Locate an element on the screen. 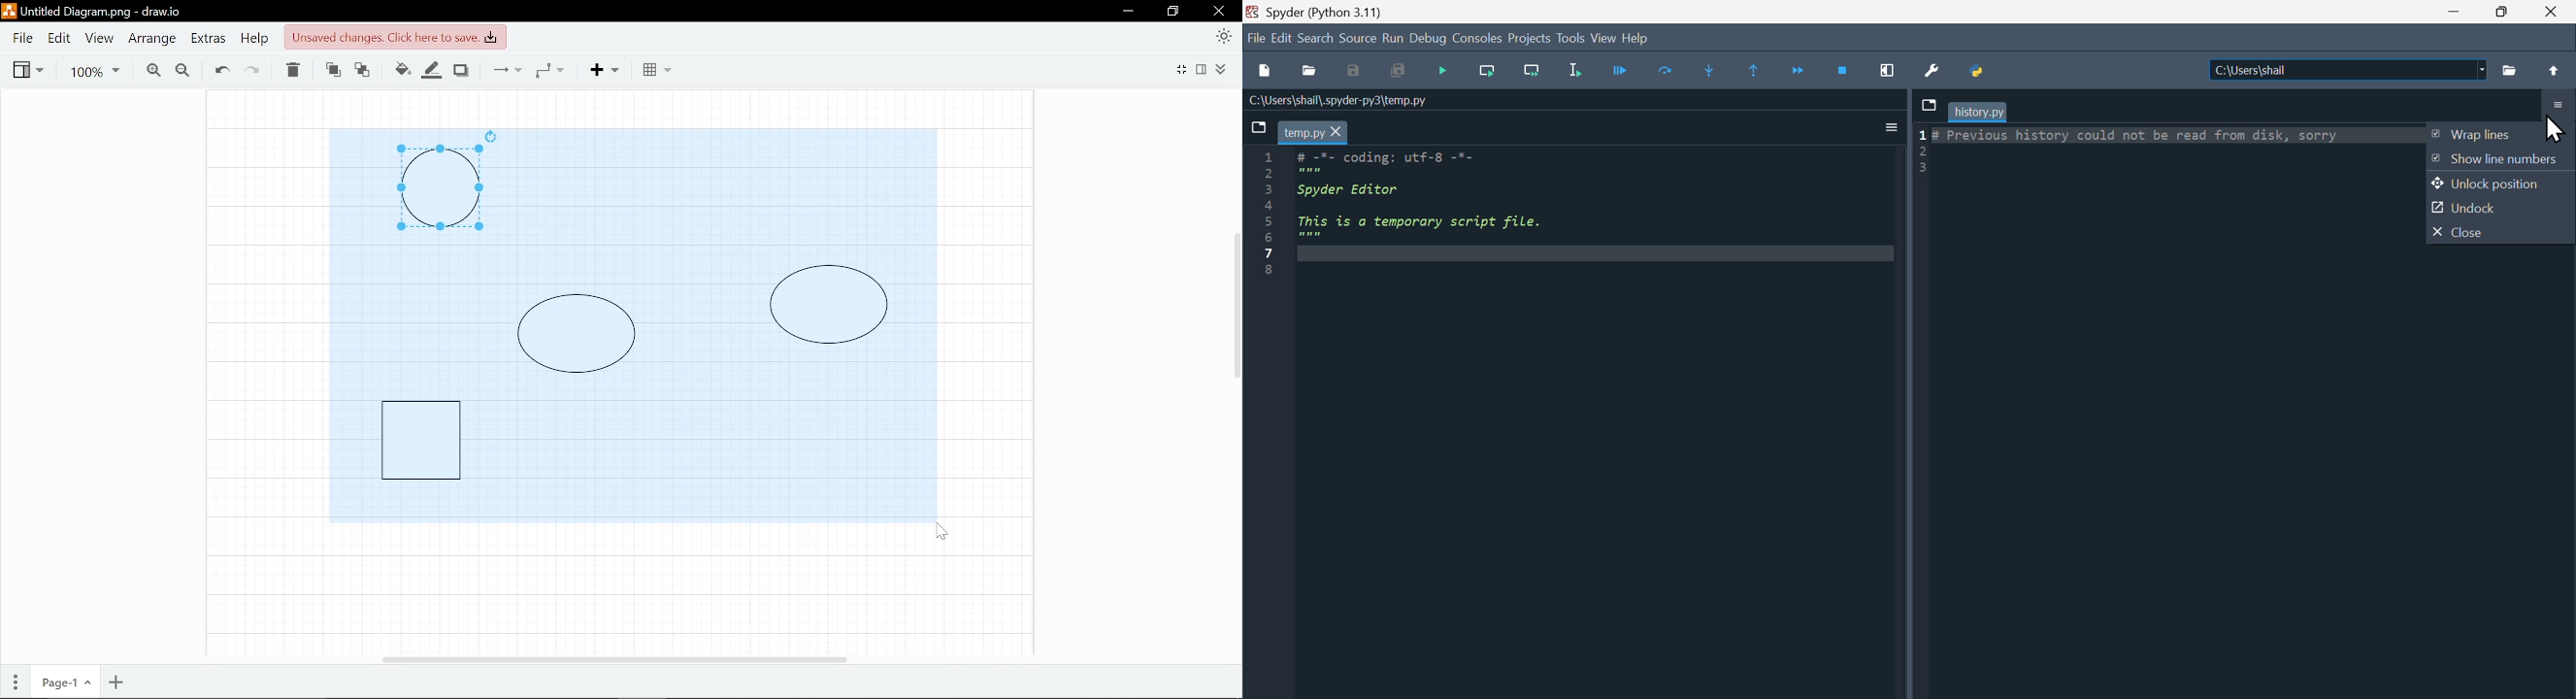 This screenshot has width=2576, height=700. Options is located at coordinates (2559, 106).